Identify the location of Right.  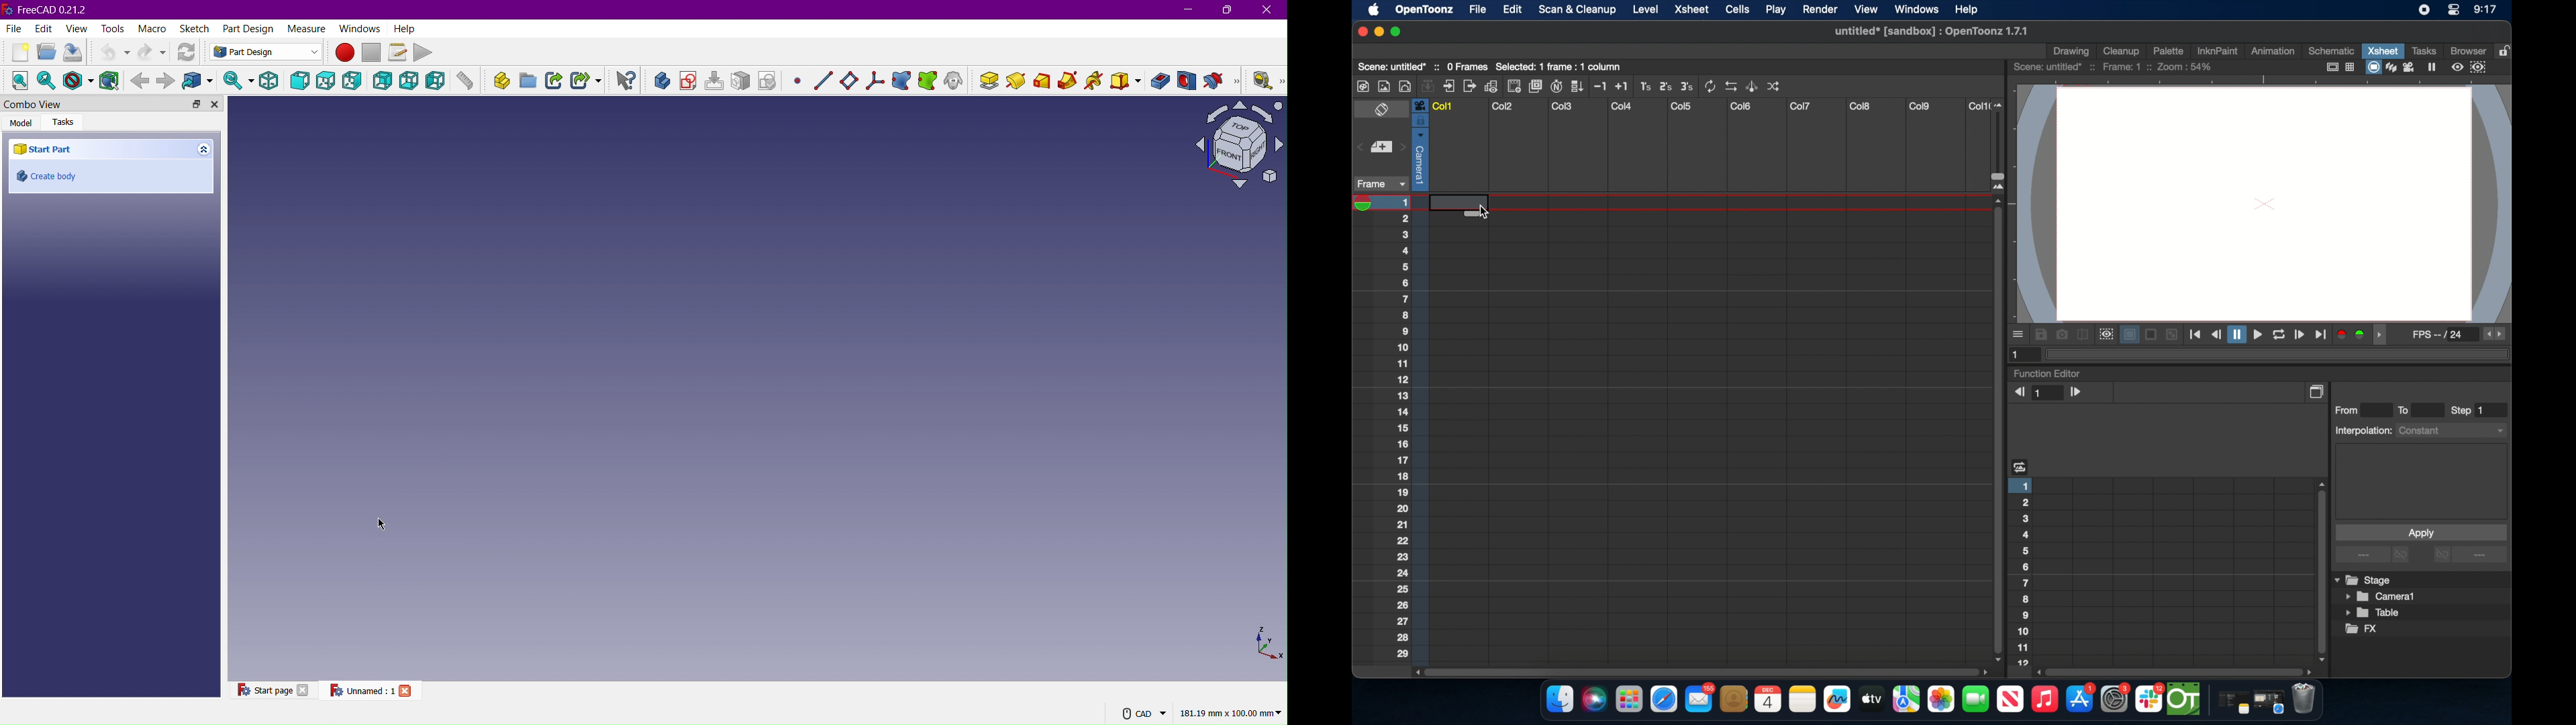
(352, 81).